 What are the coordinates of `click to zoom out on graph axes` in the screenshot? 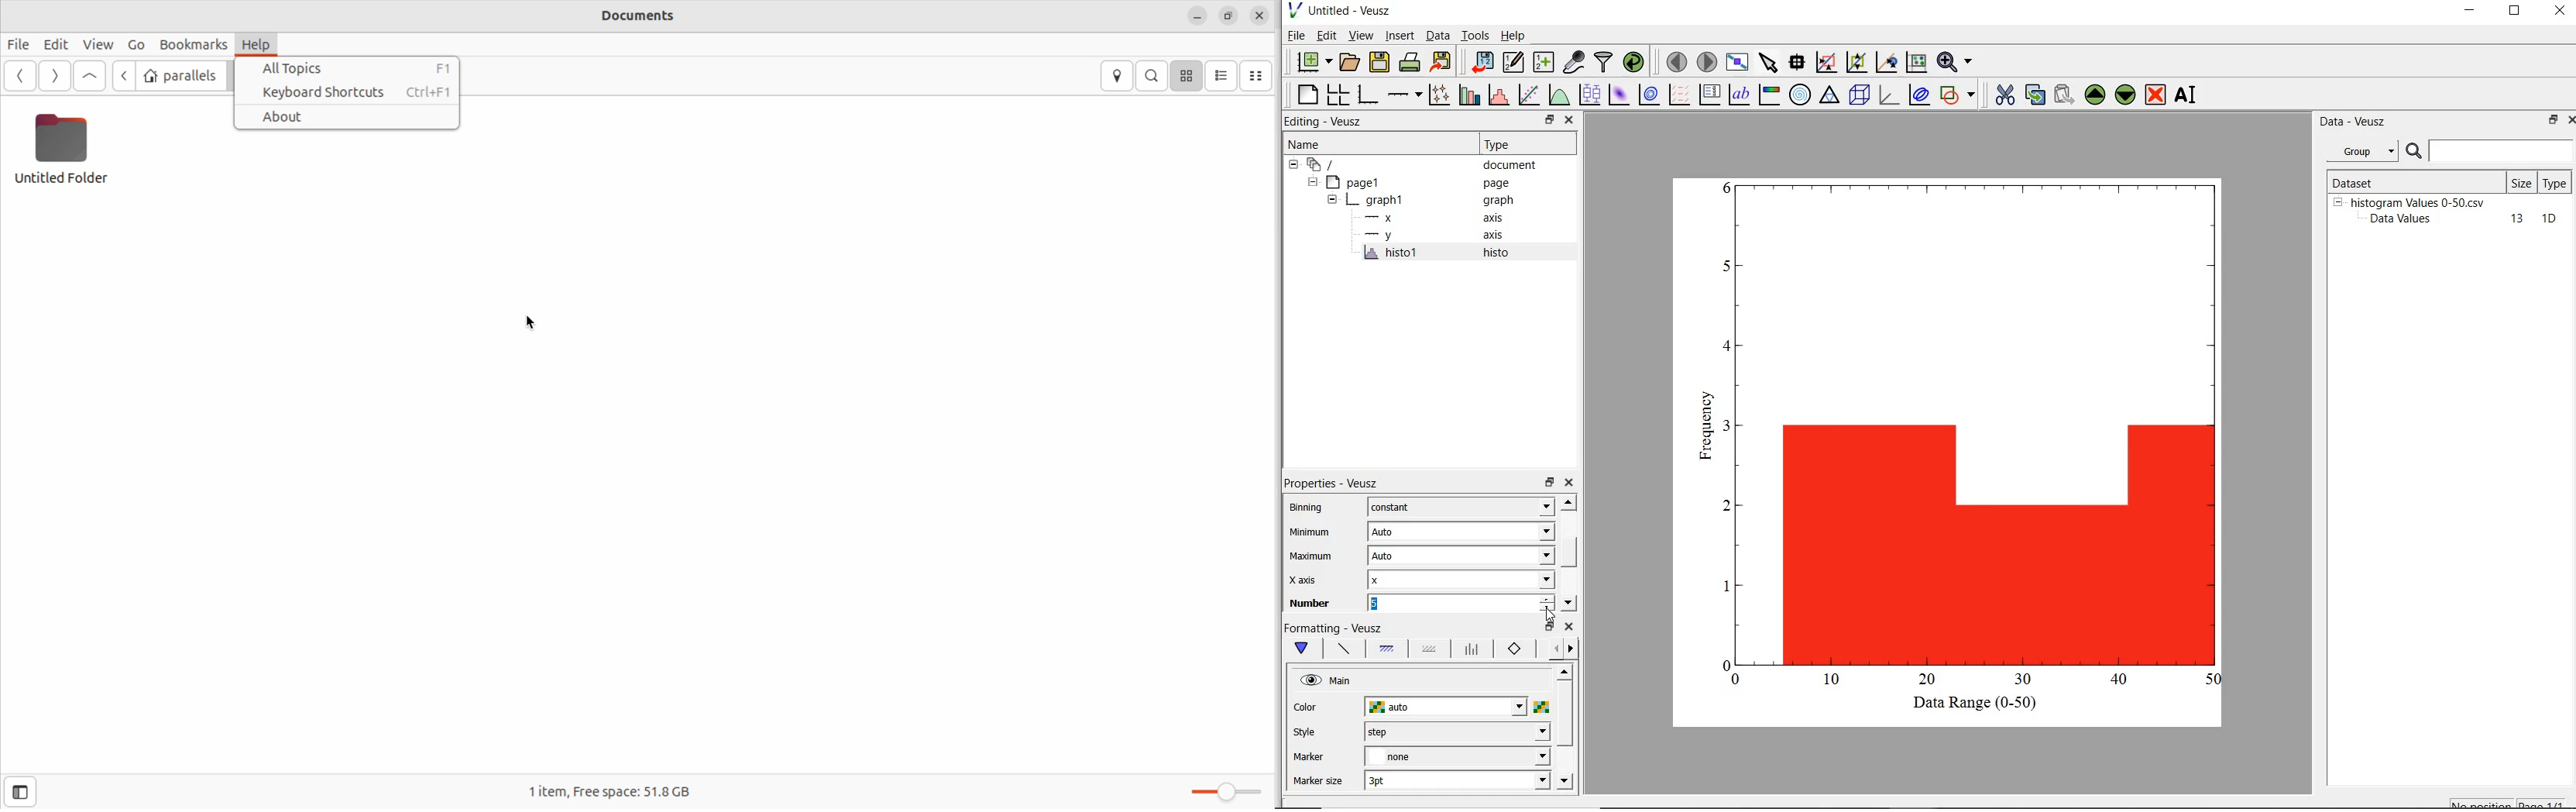 It's located at (1886, 62).